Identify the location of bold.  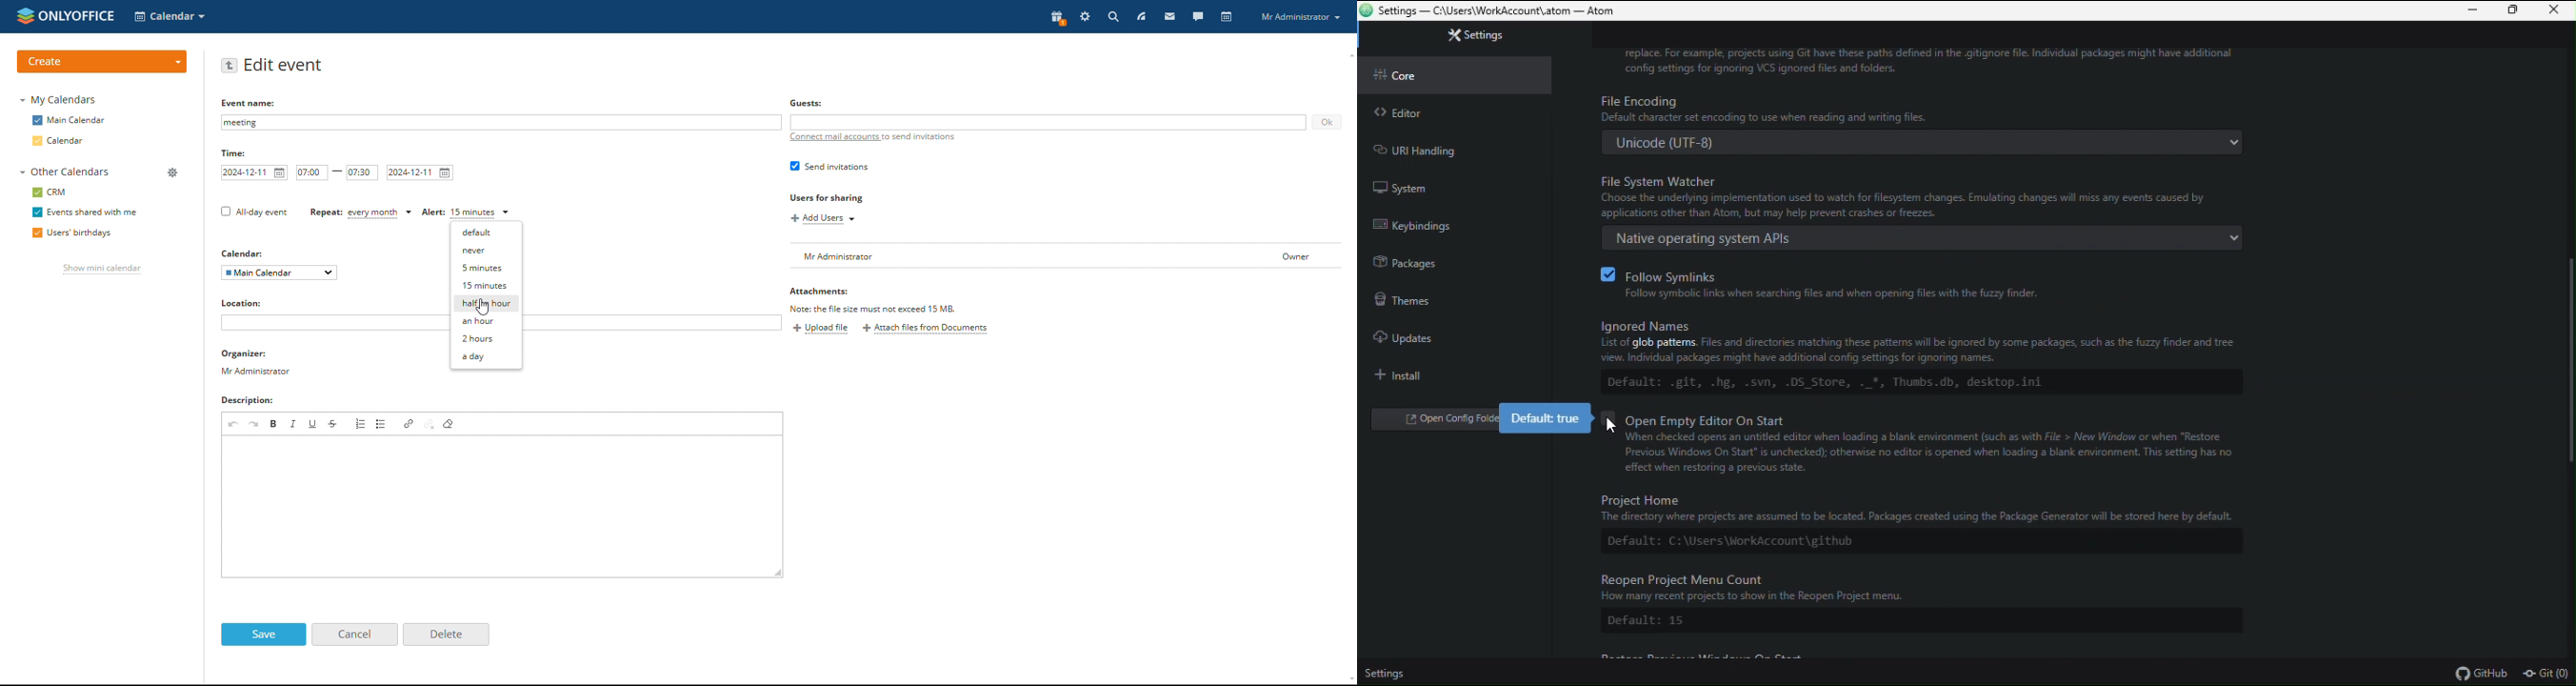
(274, 424).